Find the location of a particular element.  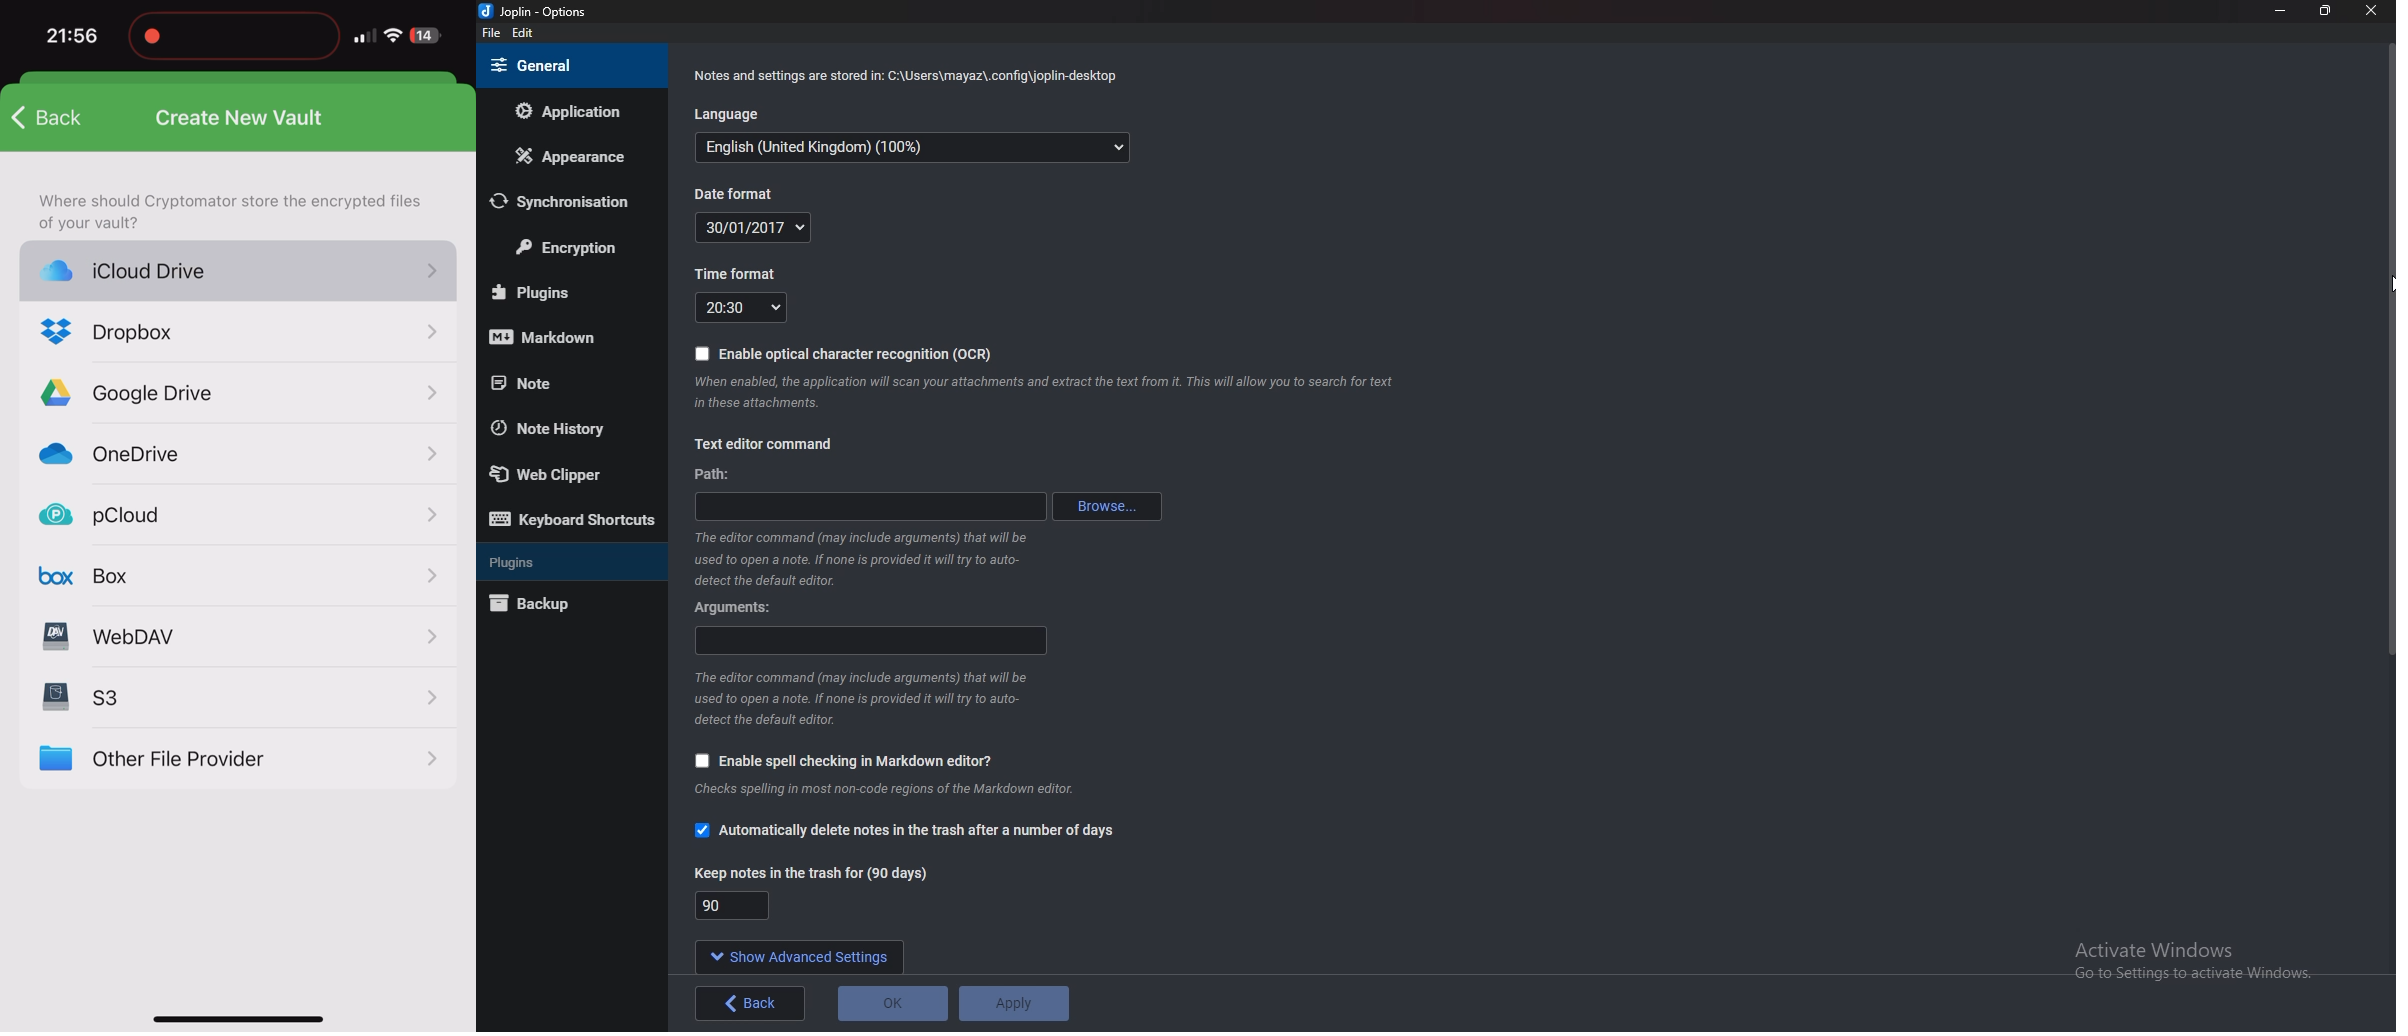

Enable spell checking is located at coordinates (845, 761).